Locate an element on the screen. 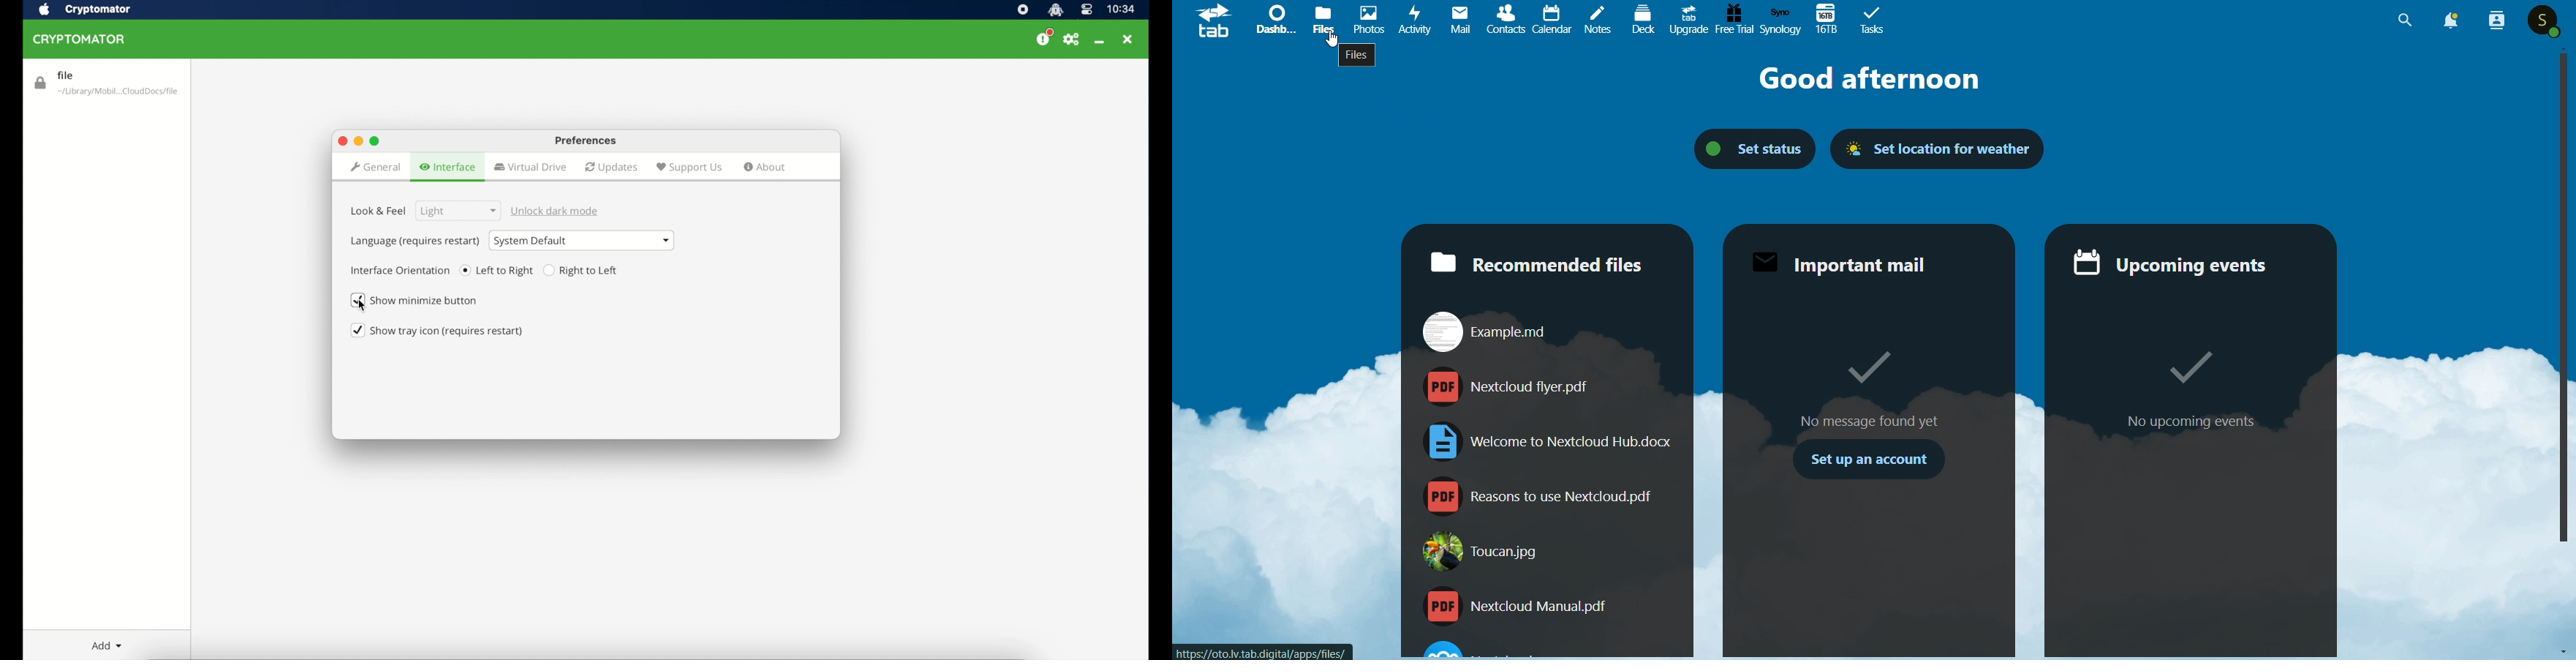 The height and width of the screenshot is (672, 2576). donate us is located at coordinates (1045, 38).